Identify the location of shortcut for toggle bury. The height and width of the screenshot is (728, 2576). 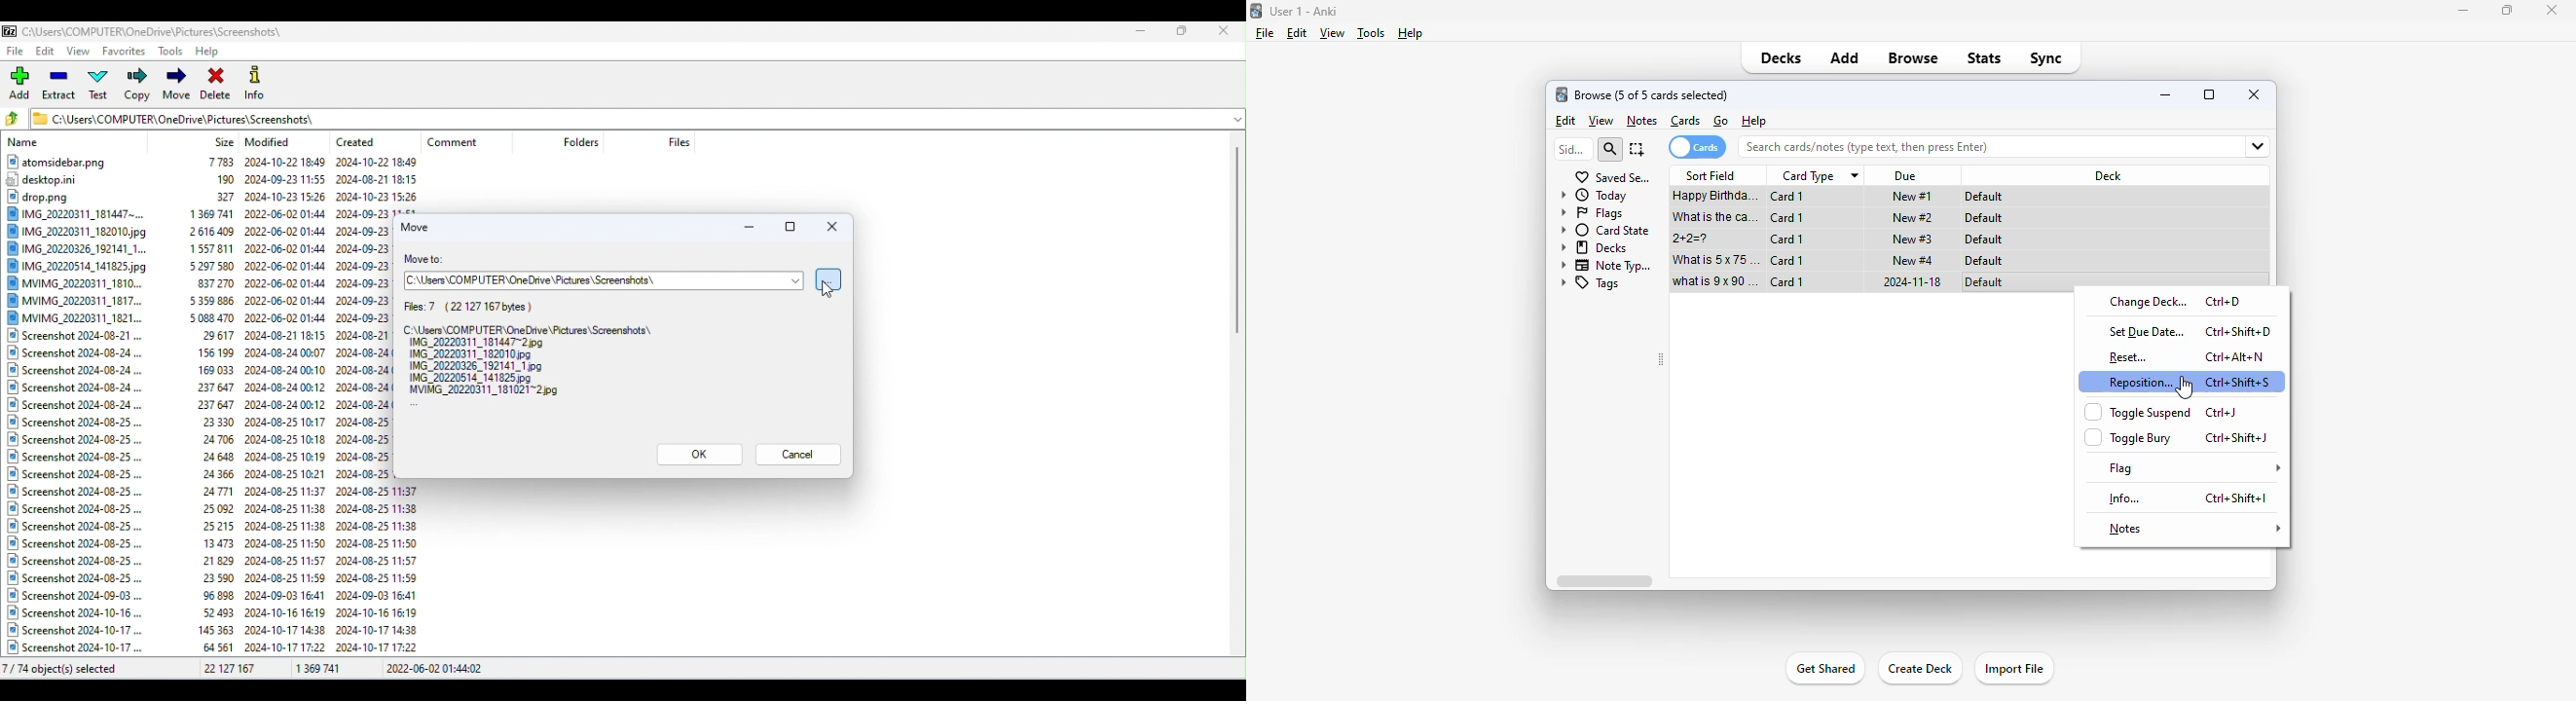
(2238, 437).